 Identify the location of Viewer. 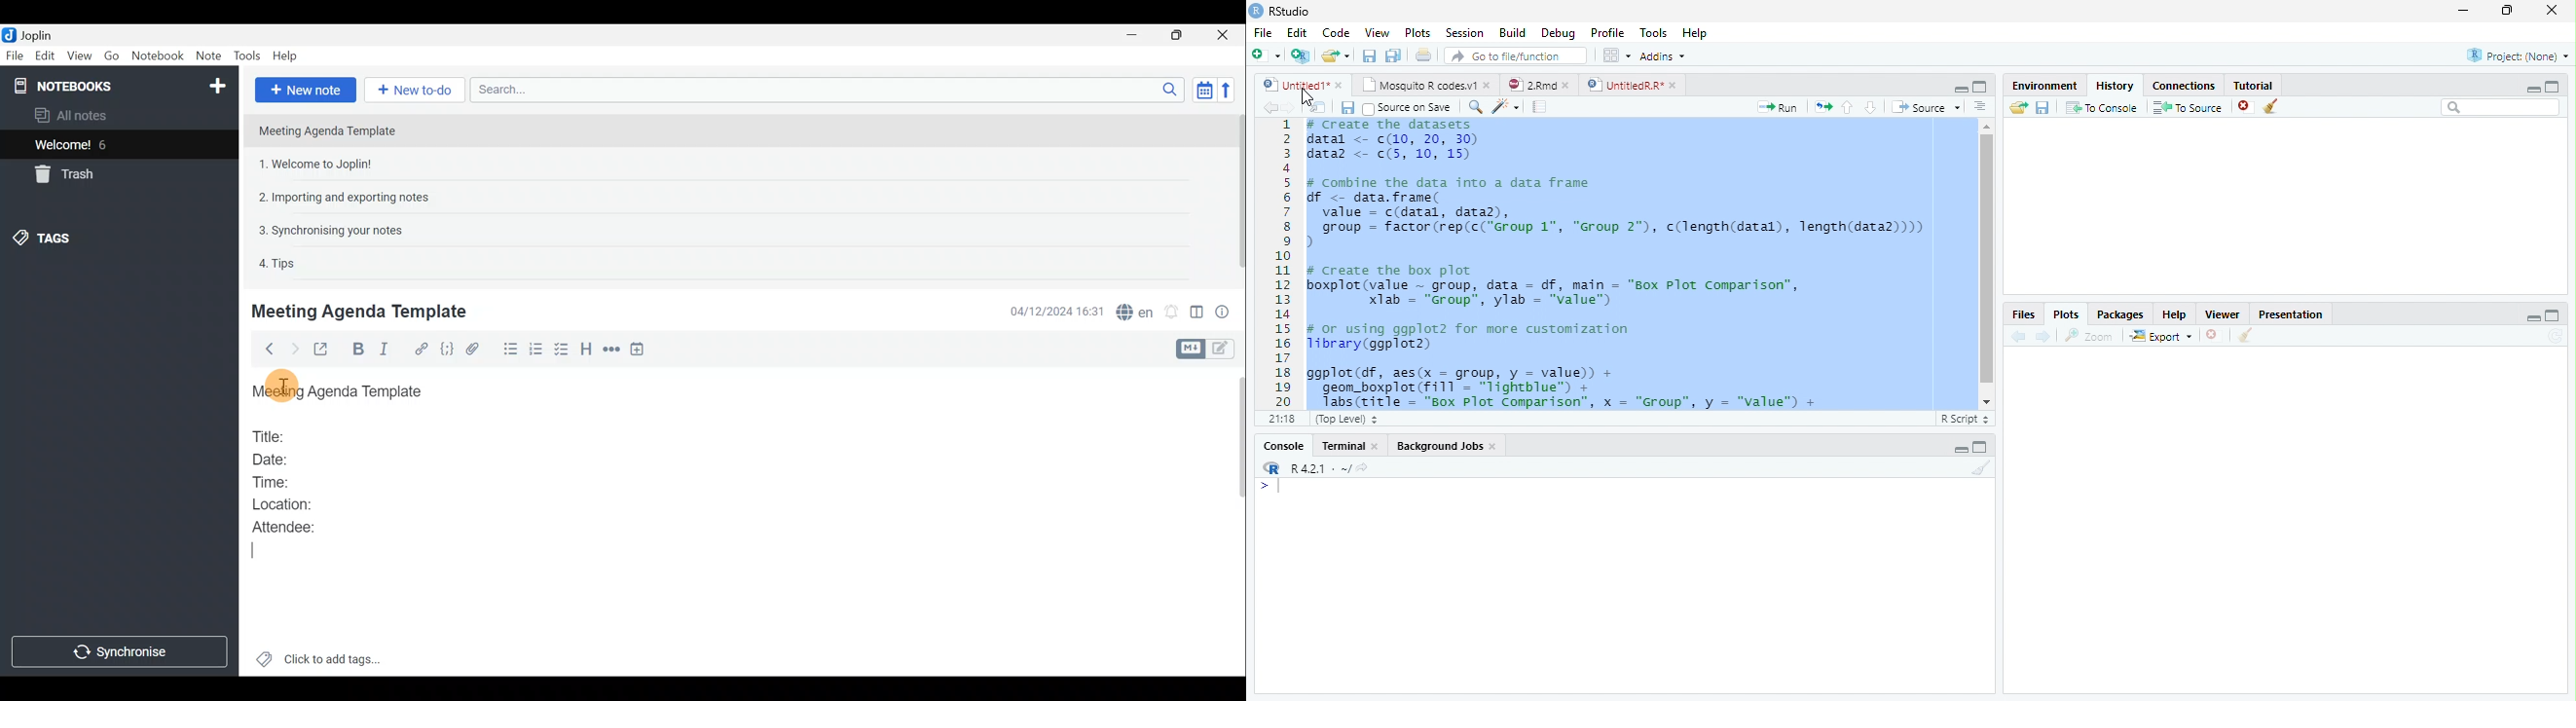
(2224, 314).